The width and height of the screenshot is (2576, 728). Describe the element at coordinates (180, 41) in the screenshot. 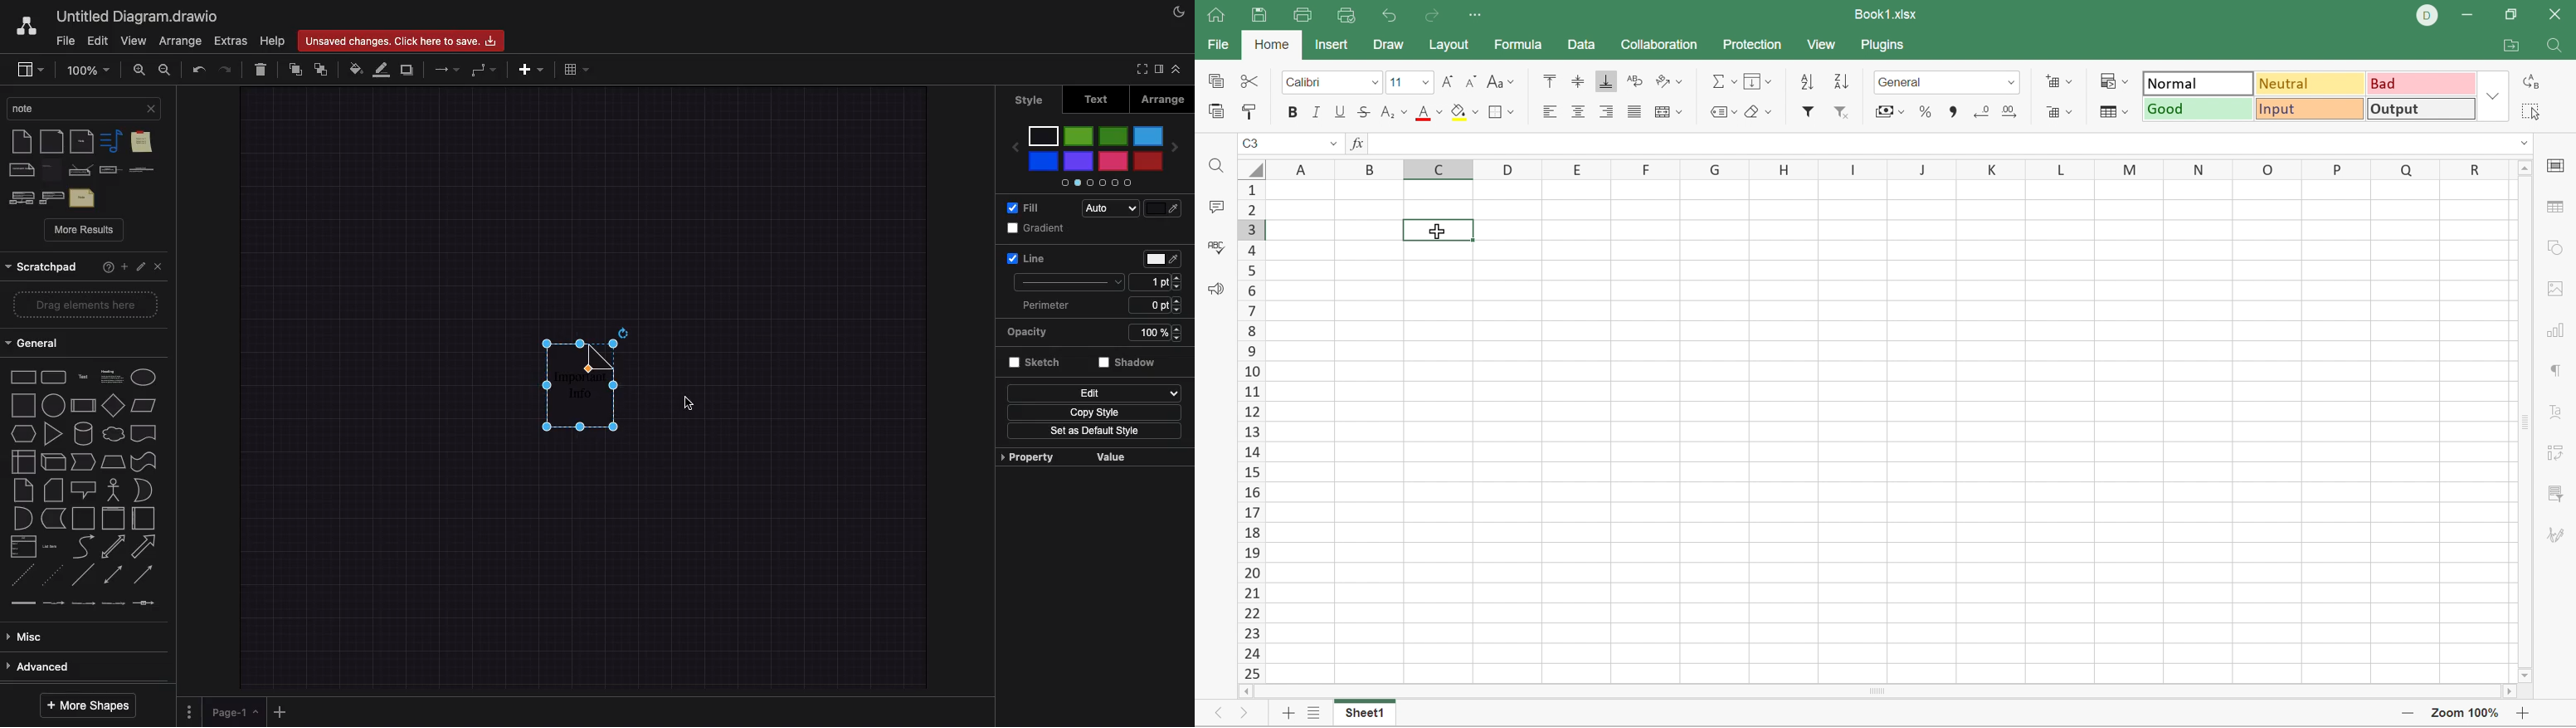

I see `Arrange` at that location.